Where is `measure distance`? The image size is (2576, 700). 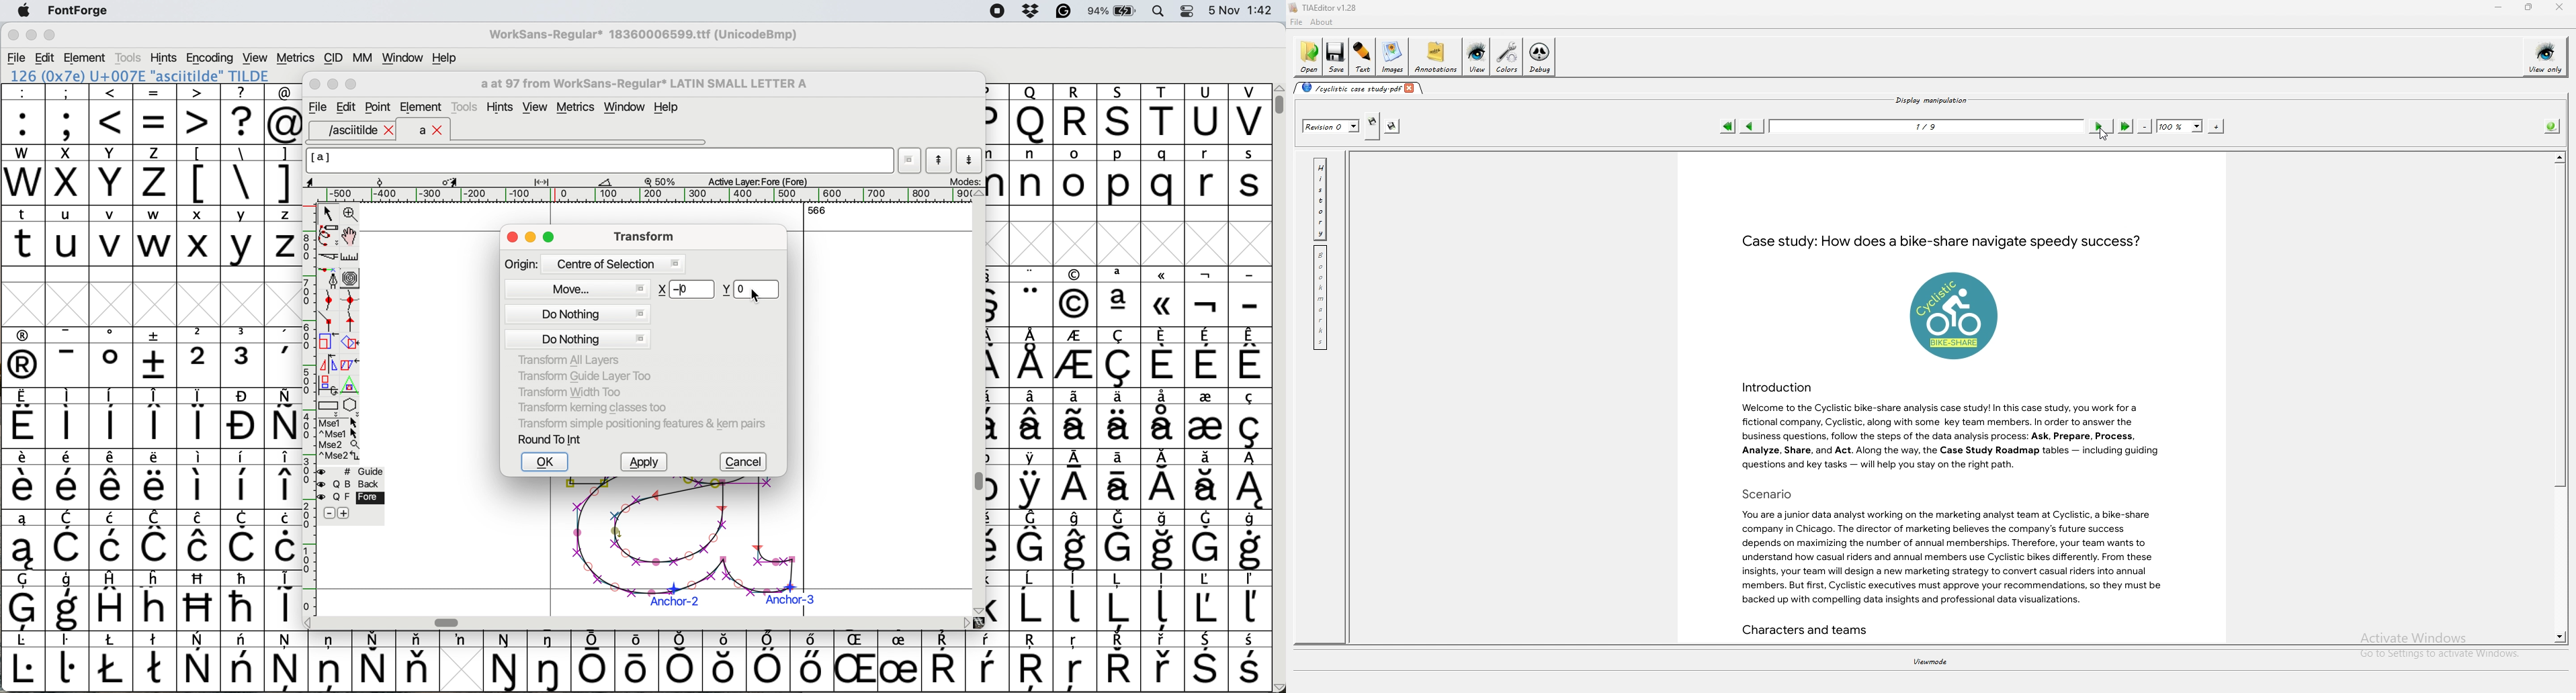
measure distance is located at coordinates (351, 257).